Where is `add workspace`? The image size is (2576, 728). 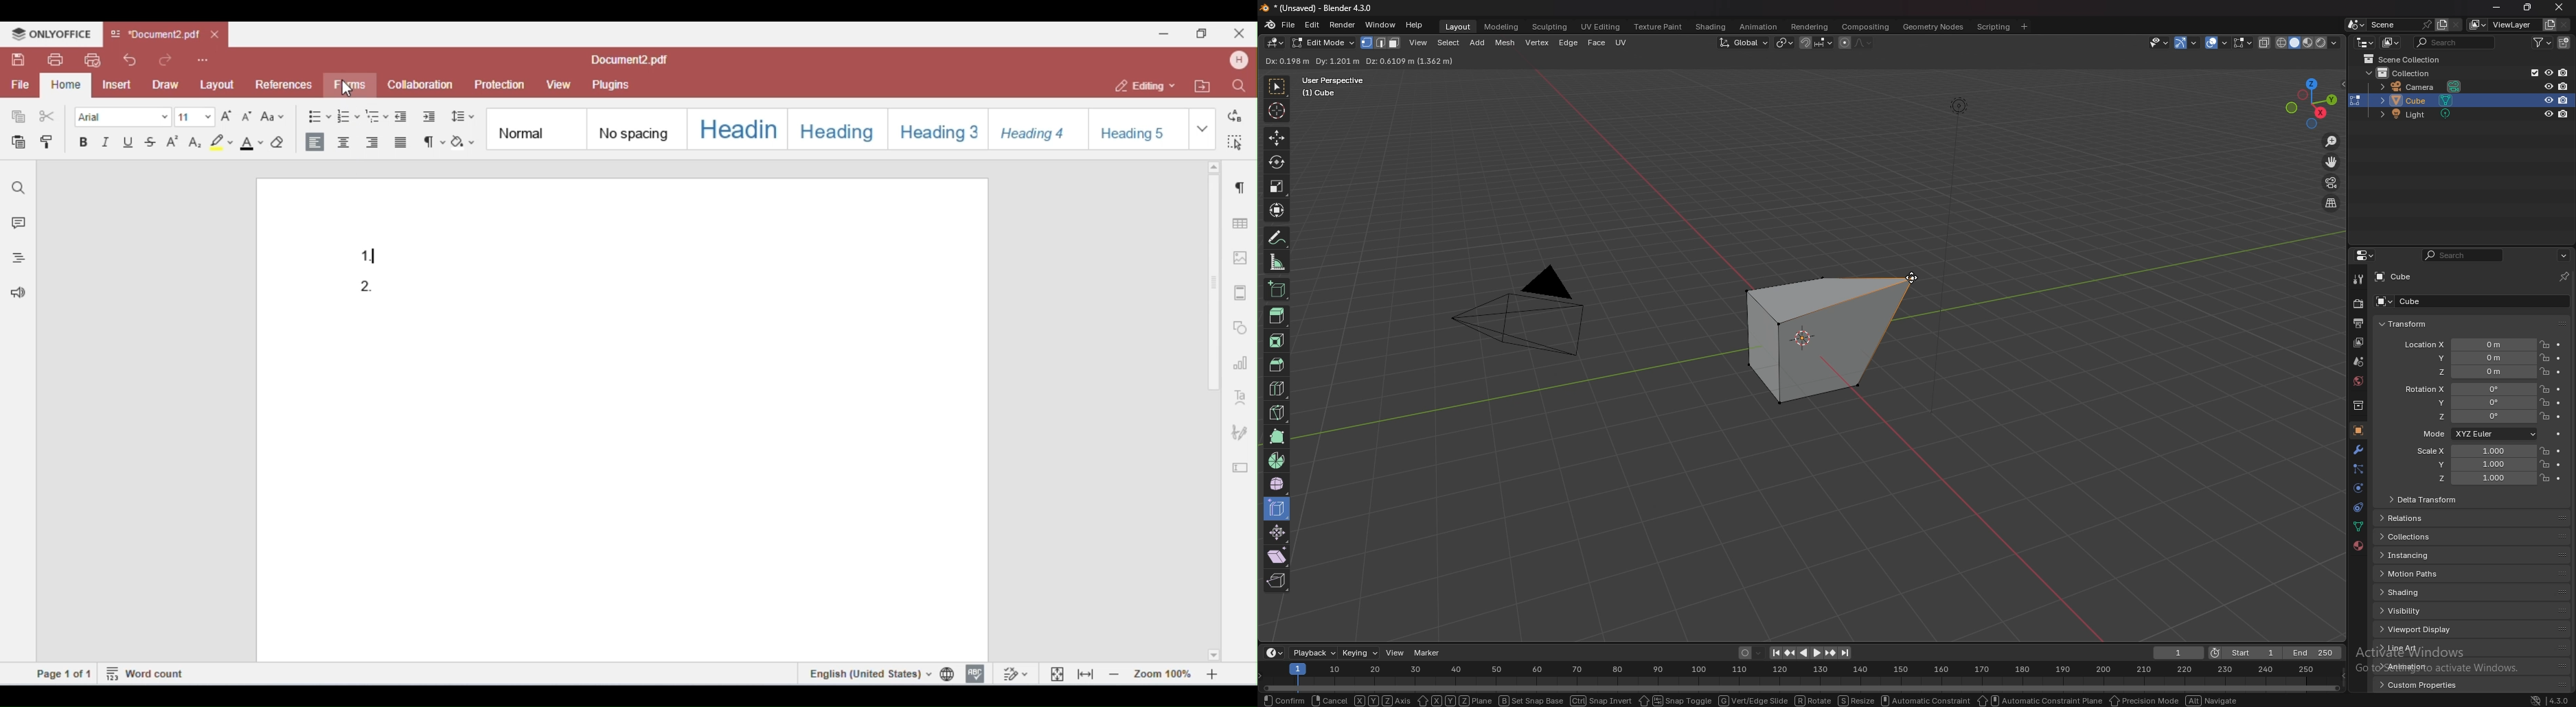 add workspace is located at coordinates (2025, 27).